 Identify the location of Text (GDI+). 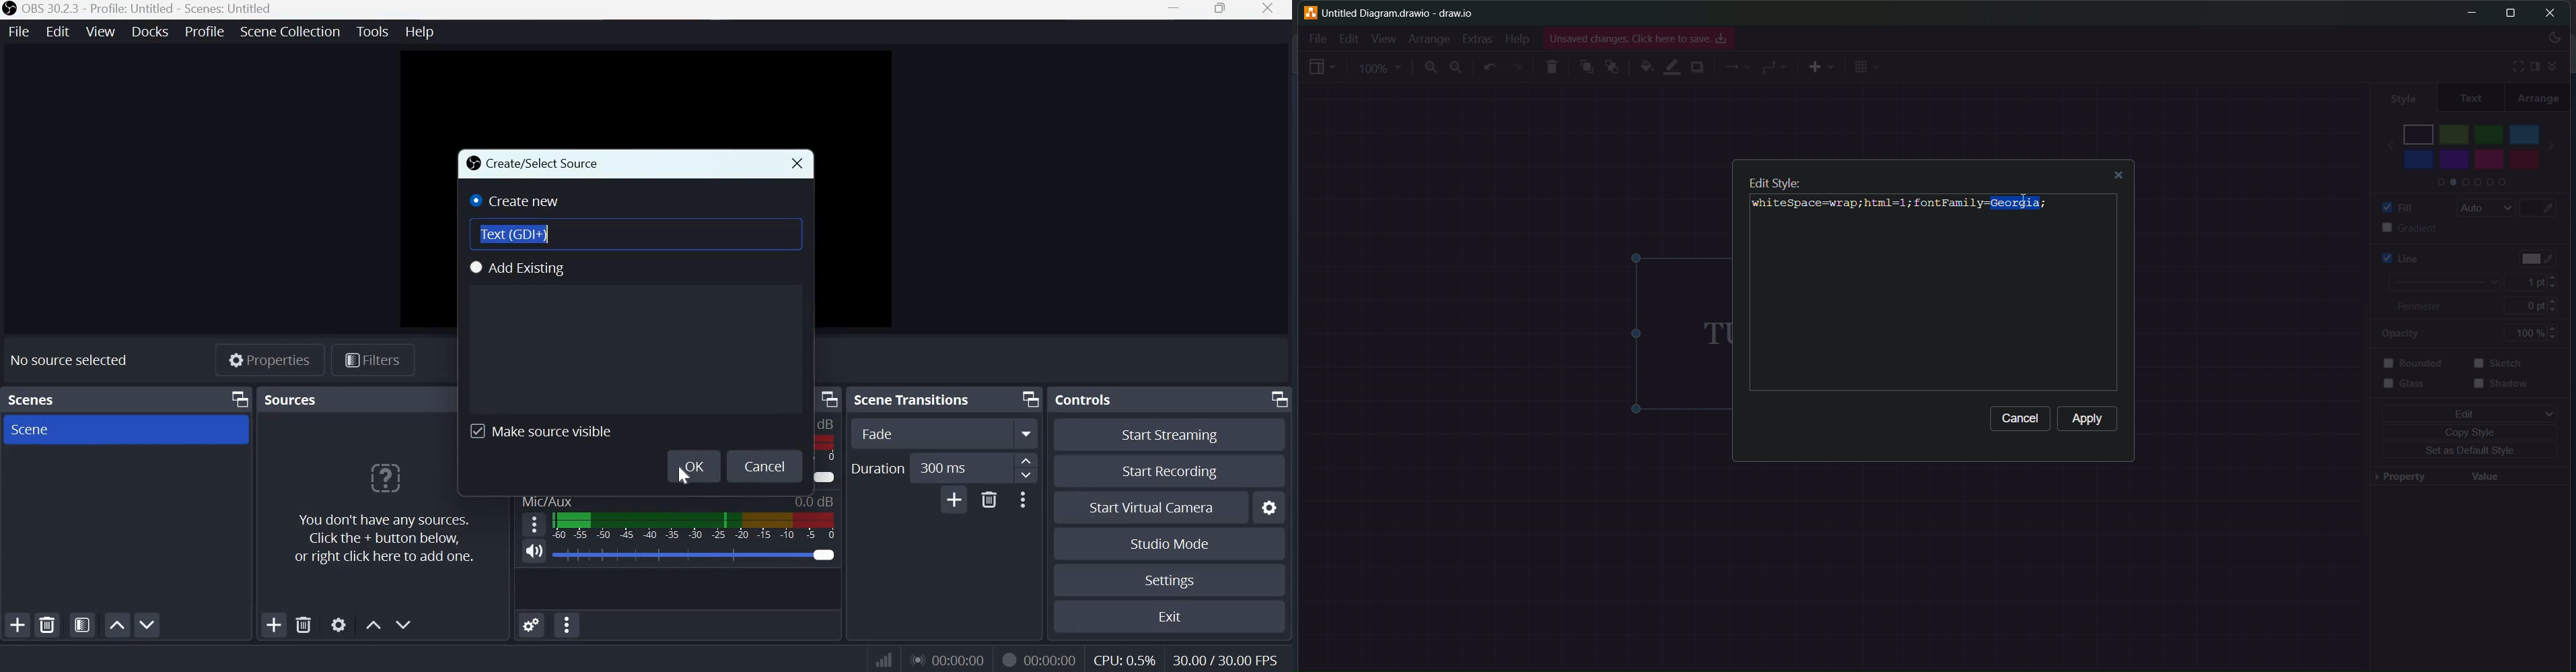
(637, 233).